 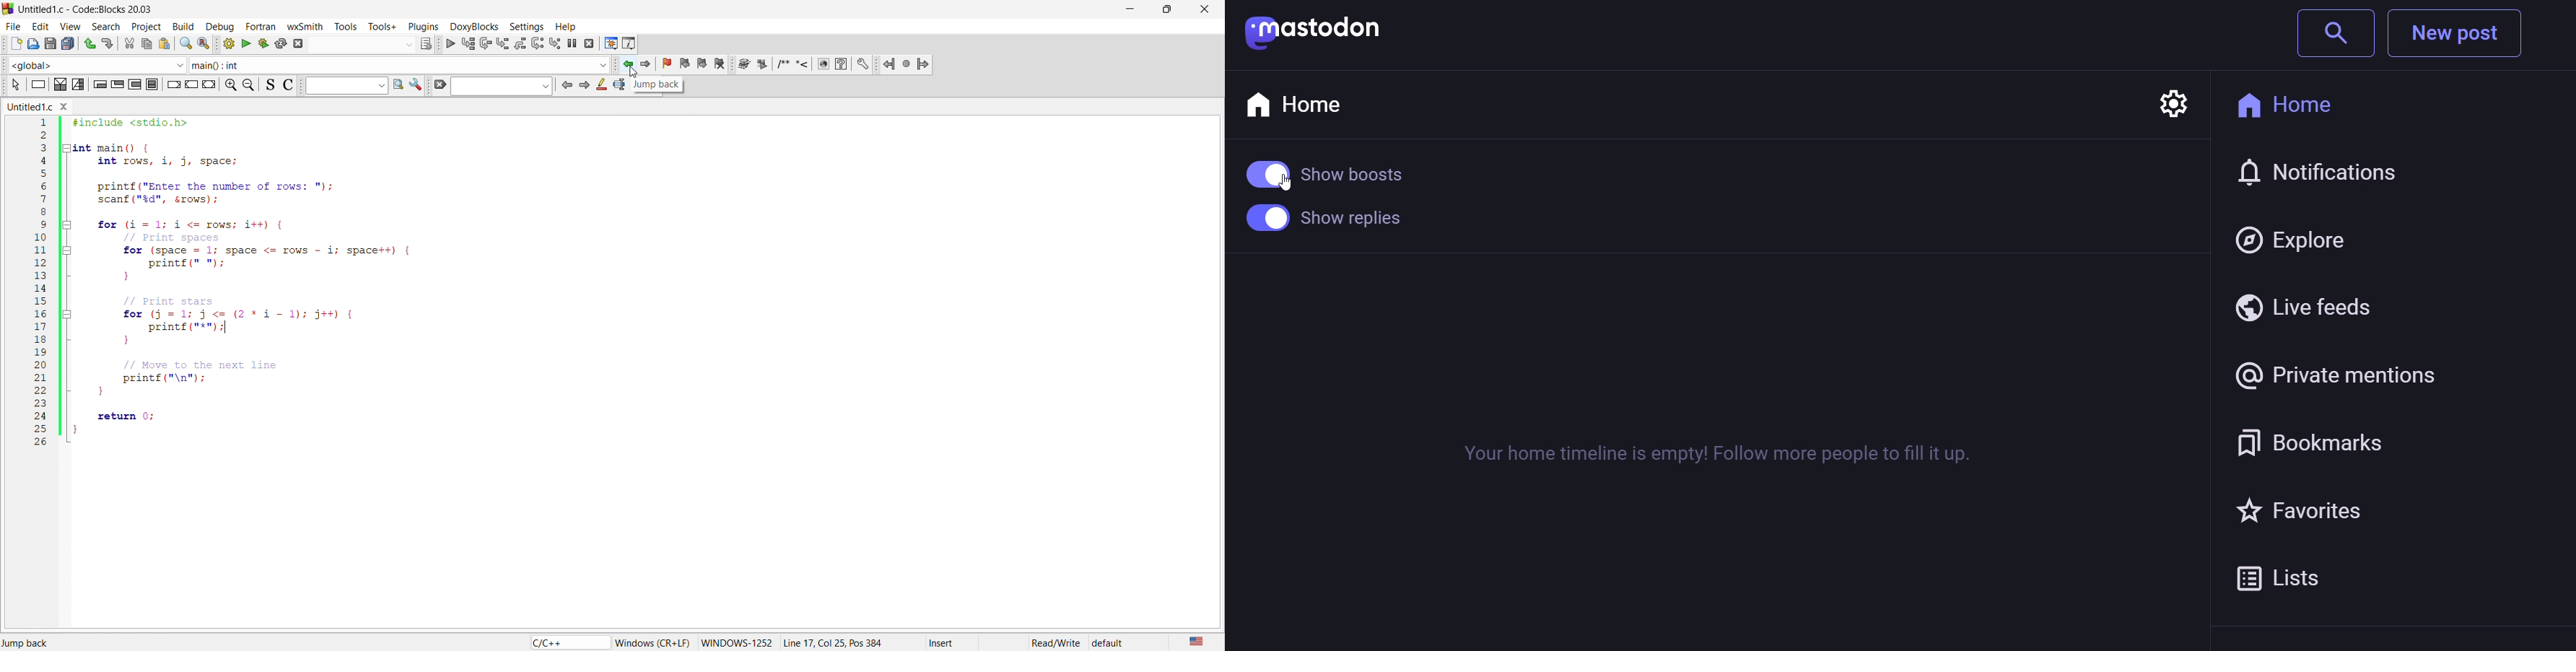 I want to click on icon, so click(x=170, y=84).